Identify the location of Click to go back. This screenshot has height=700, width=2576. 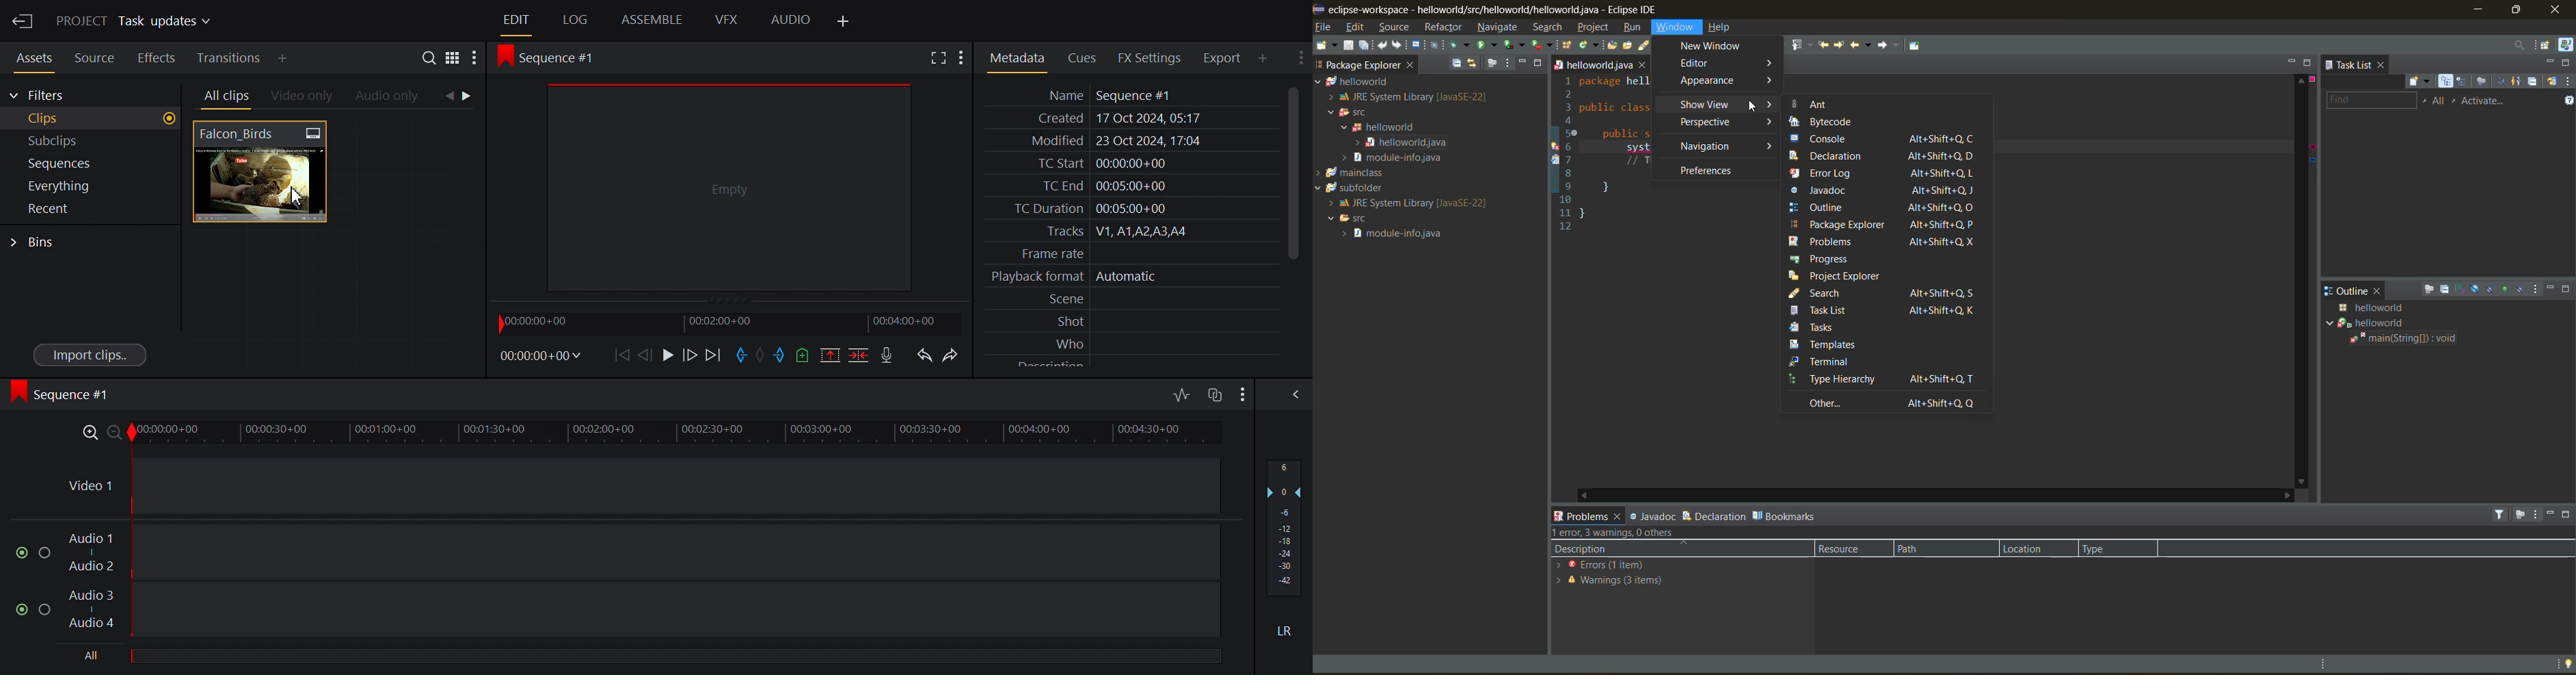
(448, 96).